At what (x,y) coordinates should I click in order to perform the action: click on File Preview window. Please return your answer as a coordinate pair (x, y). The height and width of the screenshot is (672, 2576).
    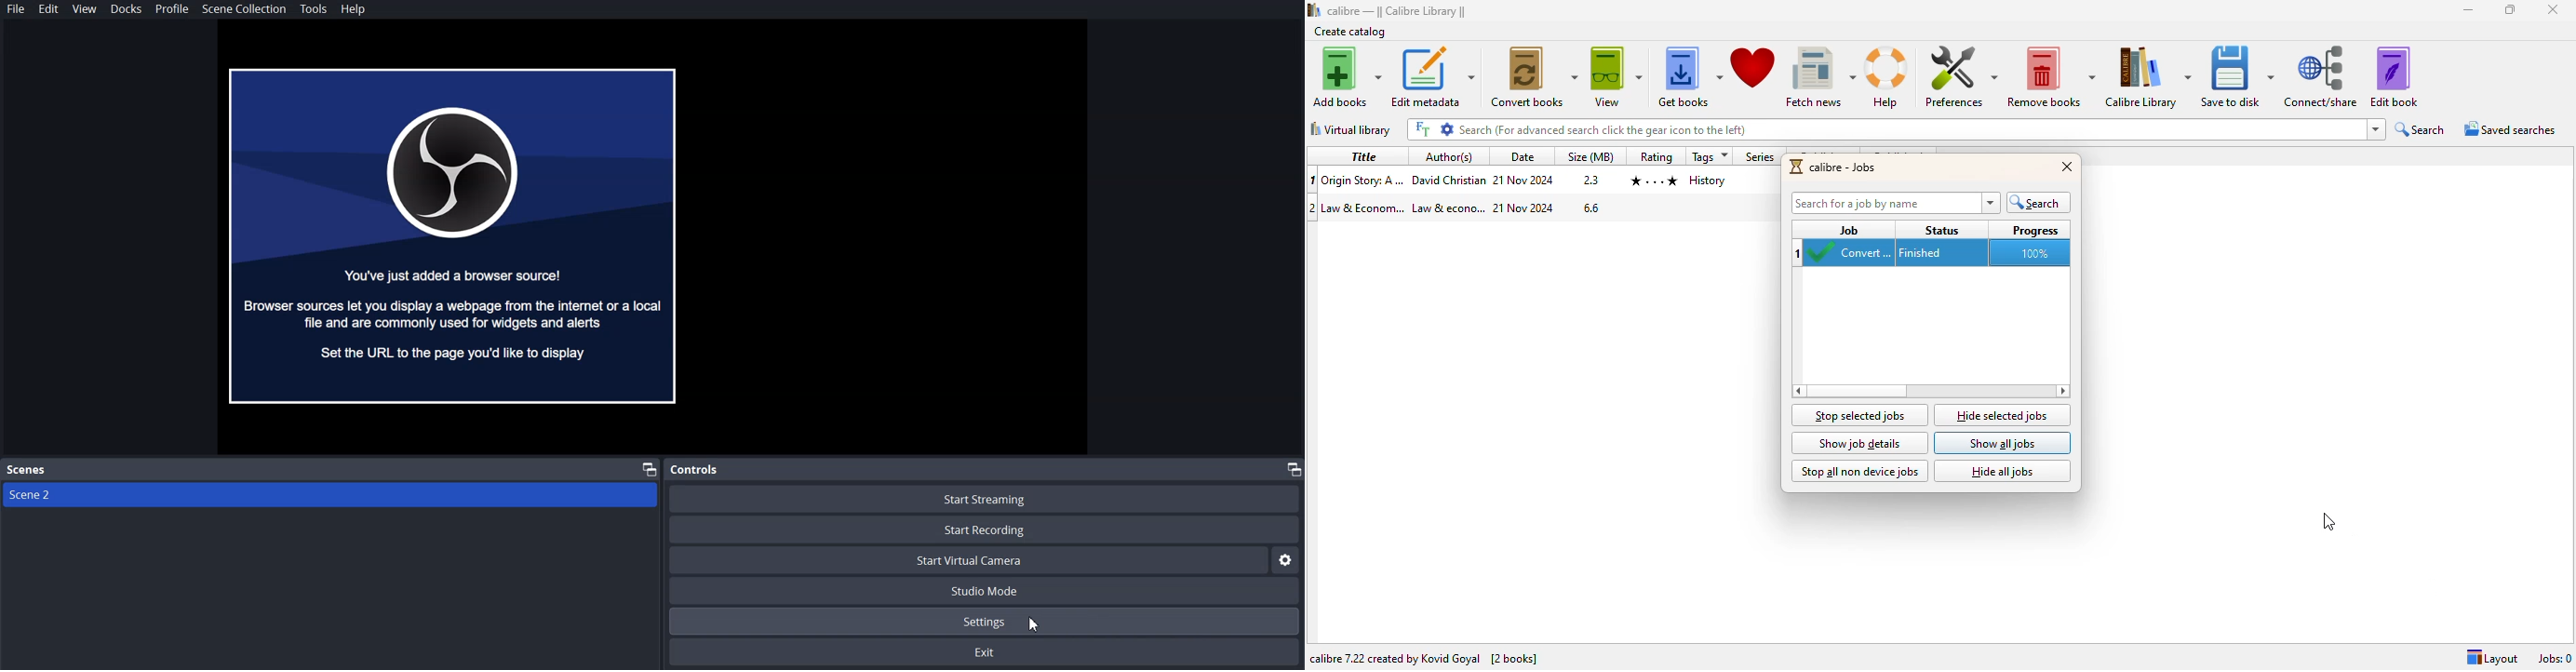
    Looking at the image, I should click on (454, 235).